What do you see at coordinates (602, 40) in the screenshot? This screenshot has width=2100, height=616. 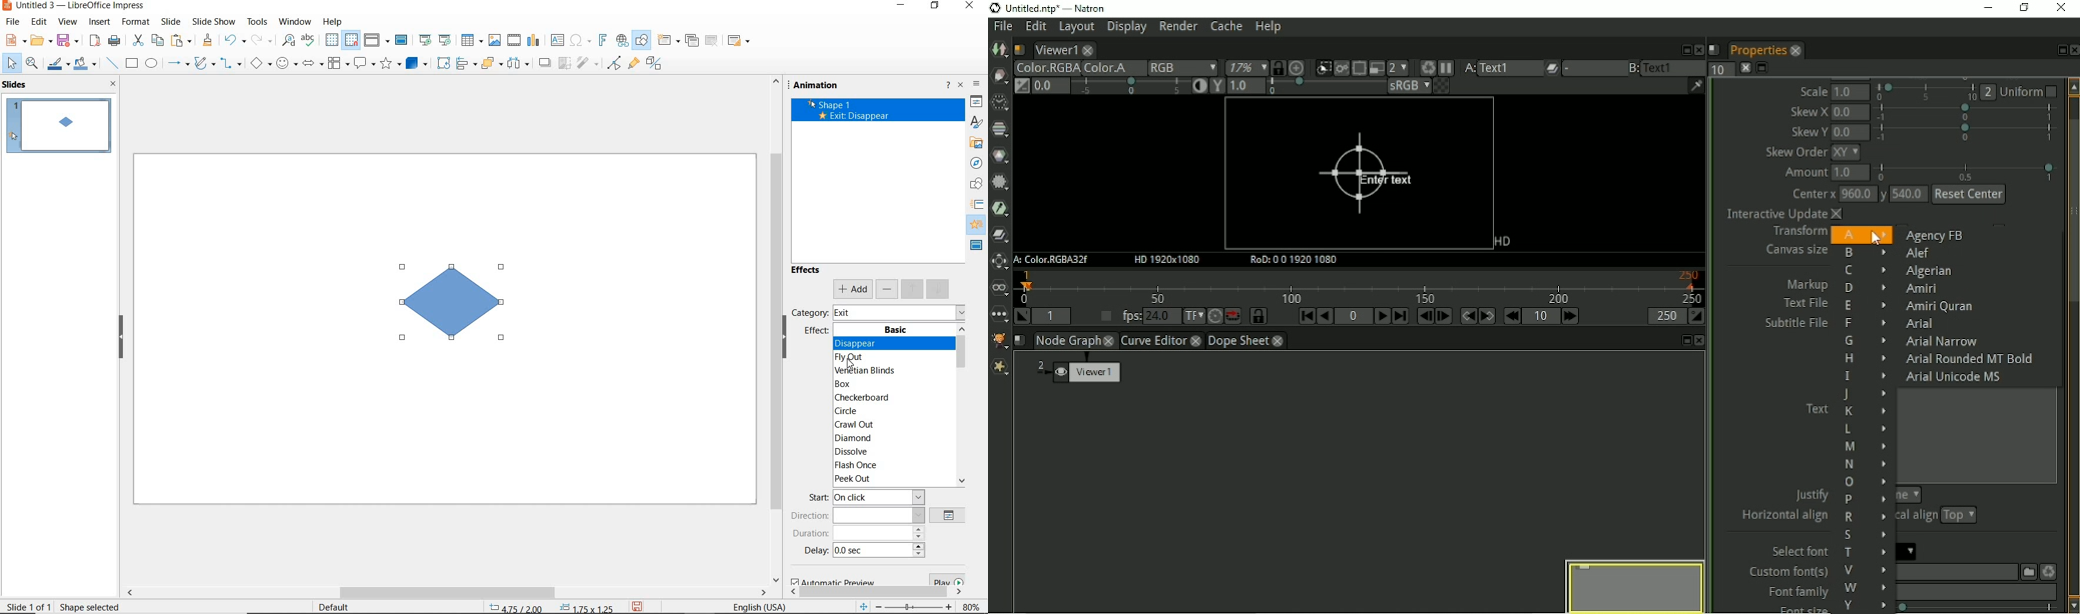 I see `insert frontwork text` at bounding box center [602, 40].